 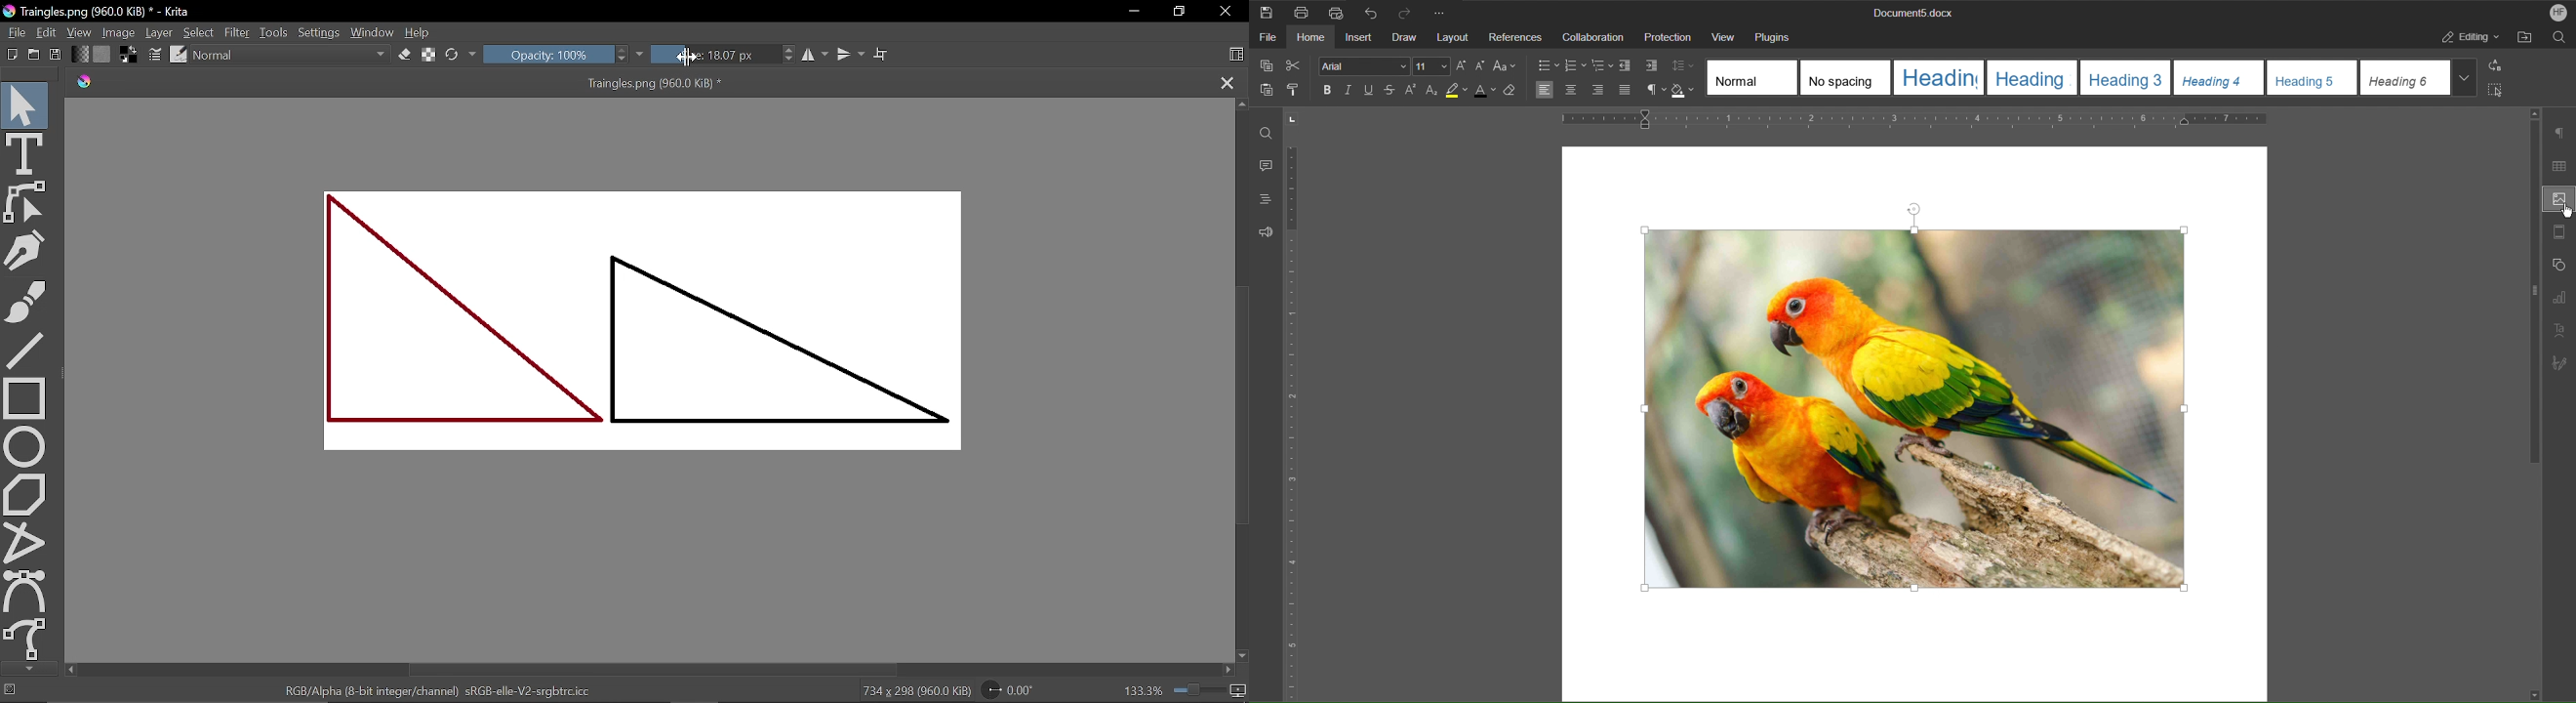 What do you see at coordinates (1372, 91) in the screenshot?
I see `Underline` at bounding box center [1372, 91].